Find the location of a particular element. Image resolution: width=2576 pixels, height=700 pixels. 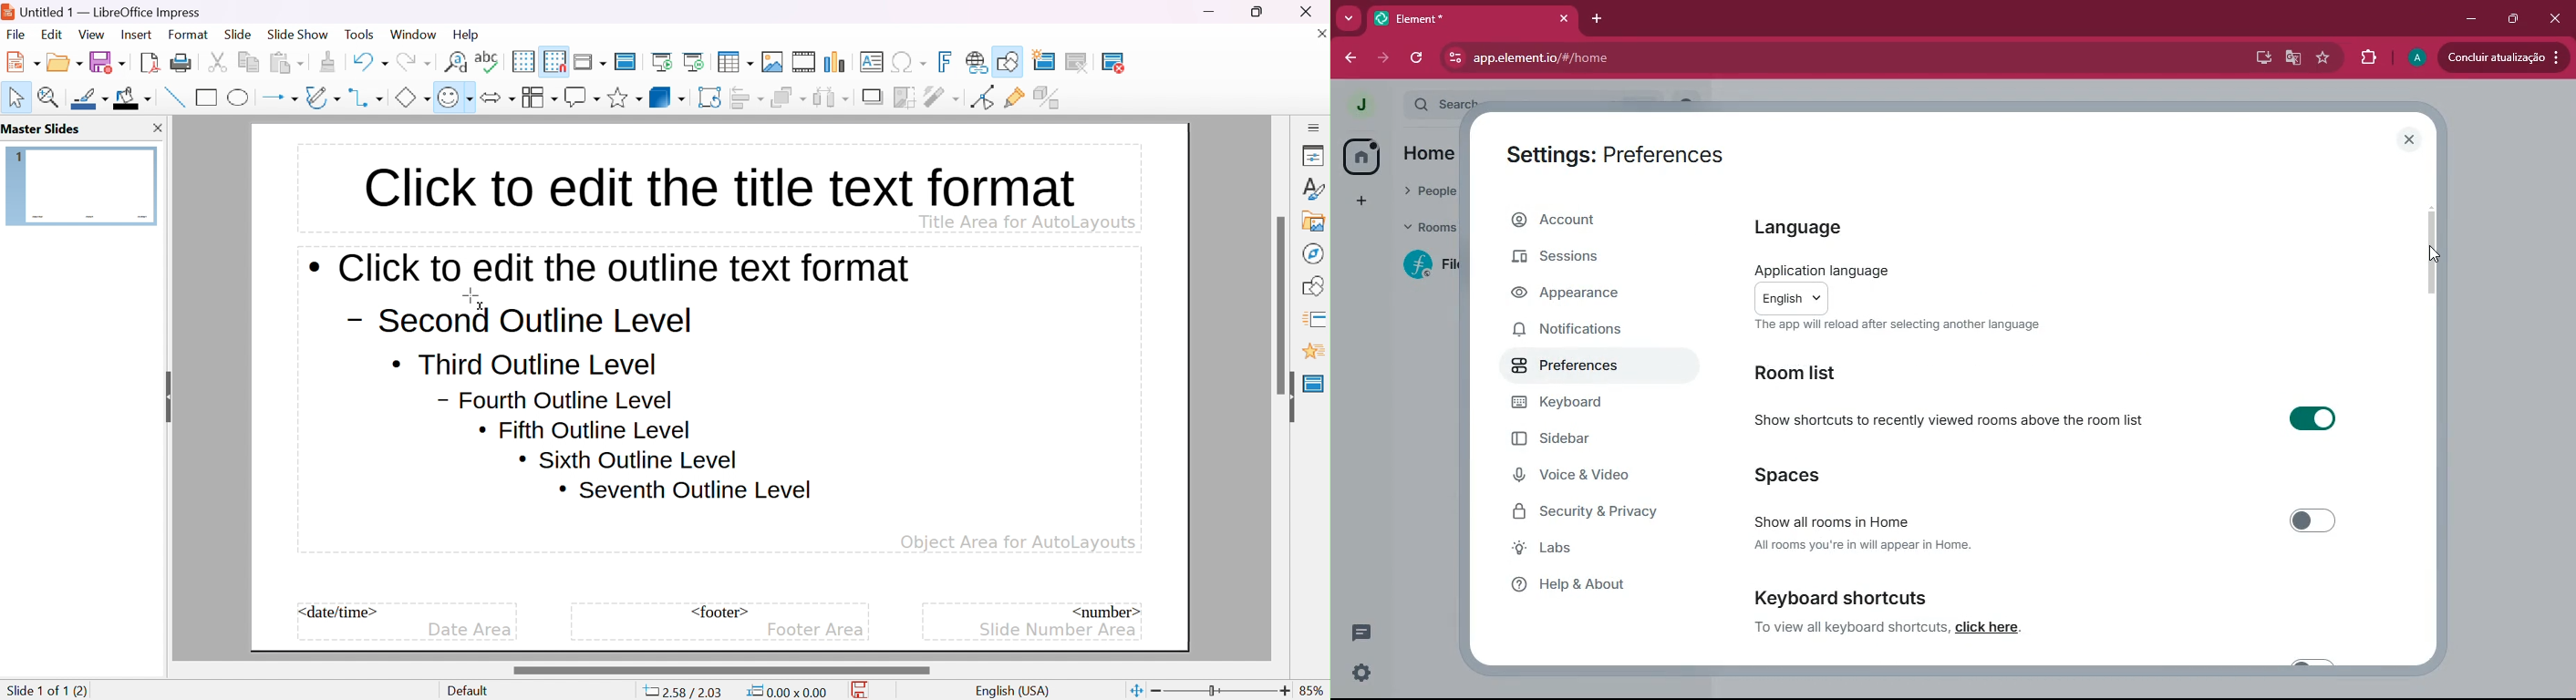

tools is located at coordinates (361, 35).